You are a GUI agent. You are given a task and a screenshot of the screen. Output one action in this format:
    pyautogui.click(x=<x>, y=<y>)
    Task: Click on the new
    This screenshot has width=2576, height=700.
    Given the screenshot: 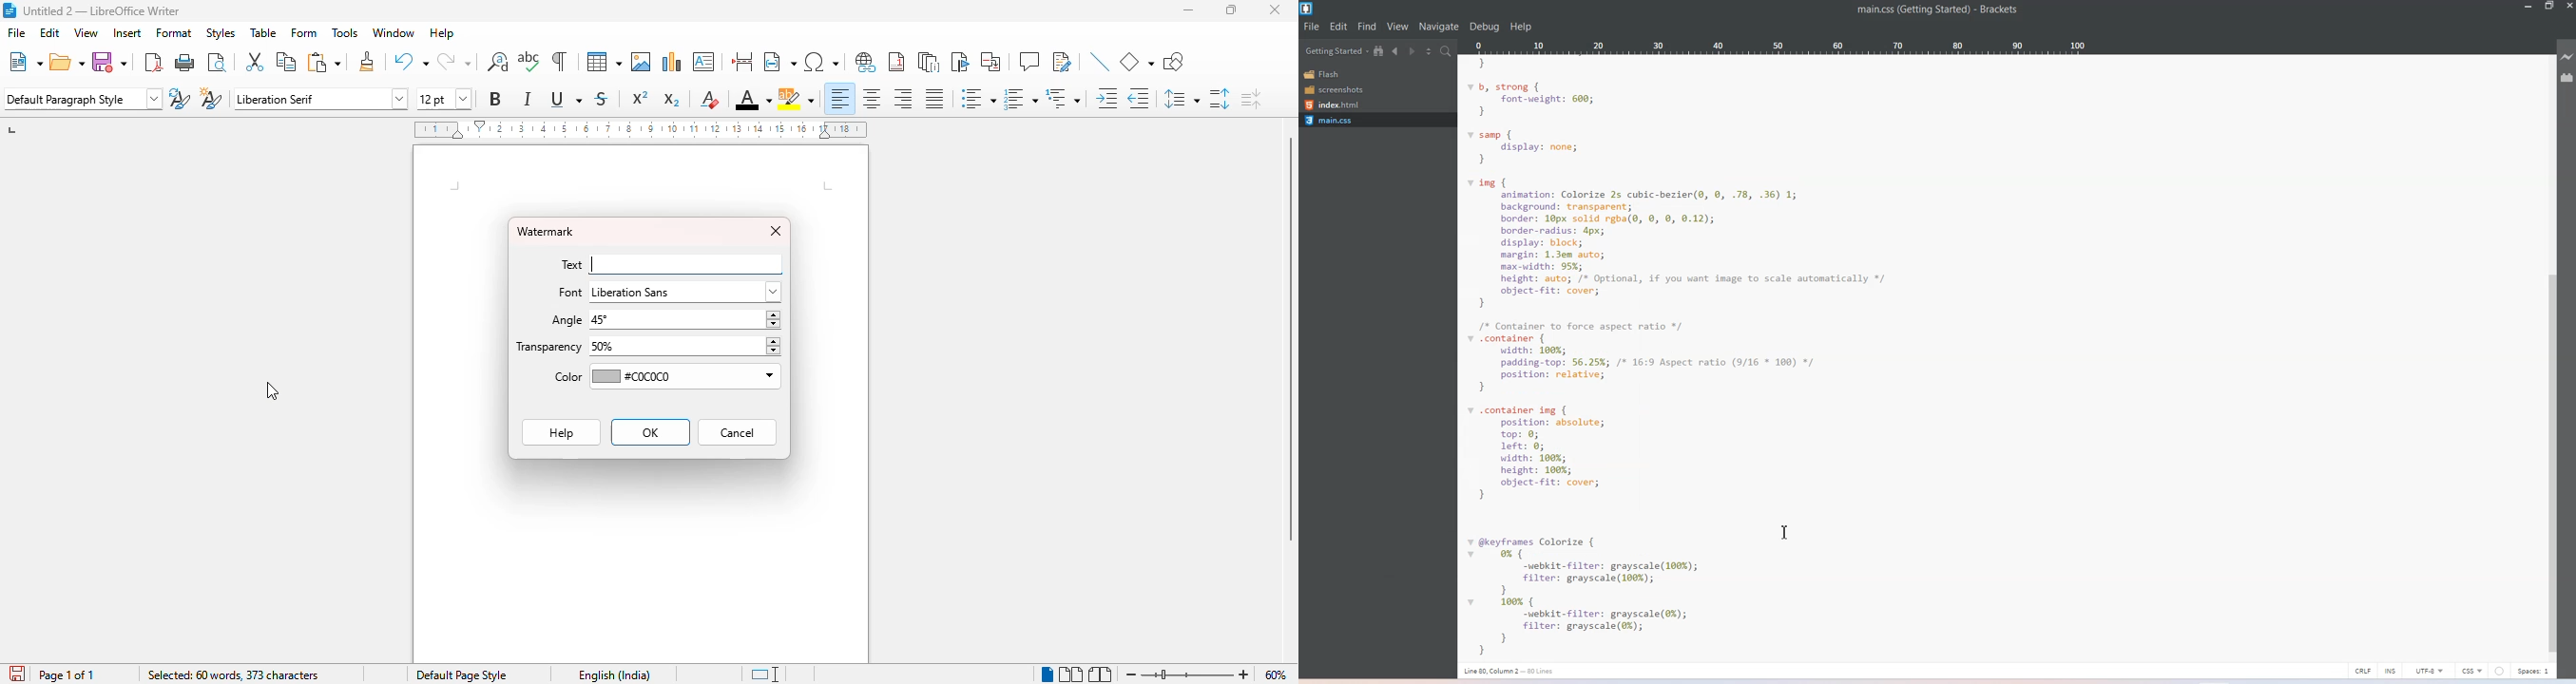 What is the action you would take?
    pyautogui.click(x=26, y=62)
    